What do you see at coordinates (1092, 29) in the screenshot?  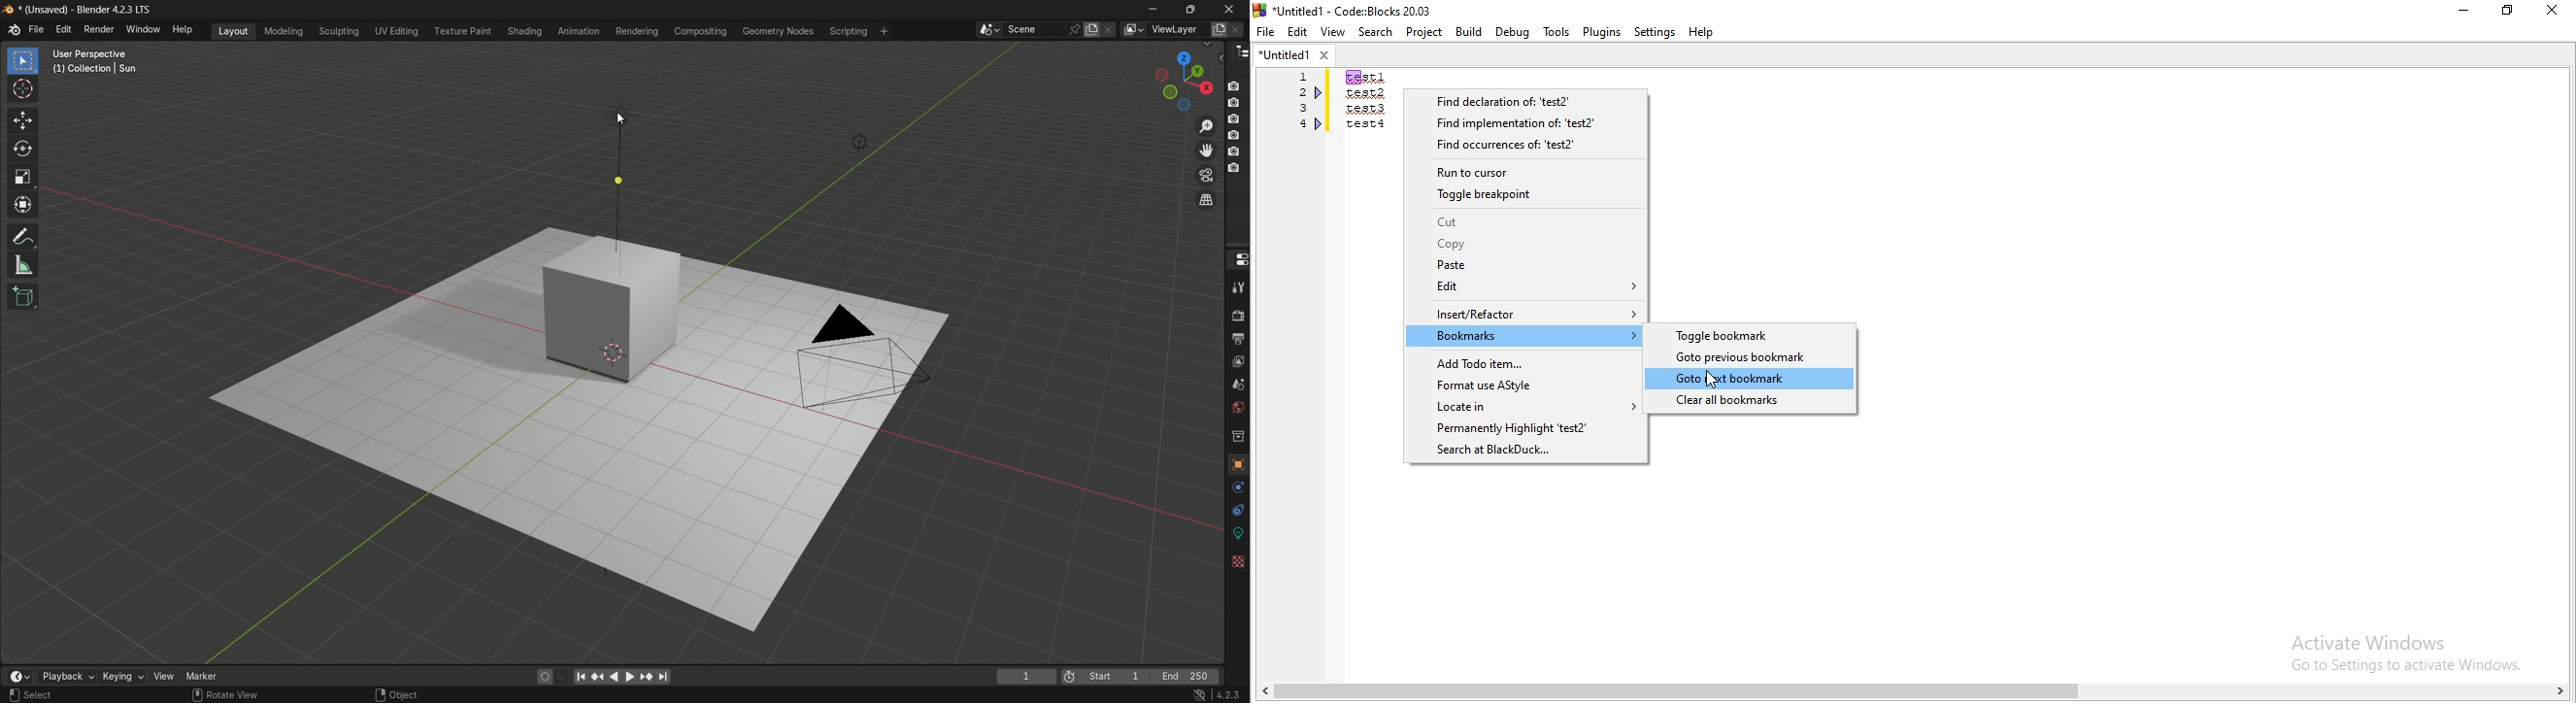 I see `new scene` at bounding box center [1092, 29].